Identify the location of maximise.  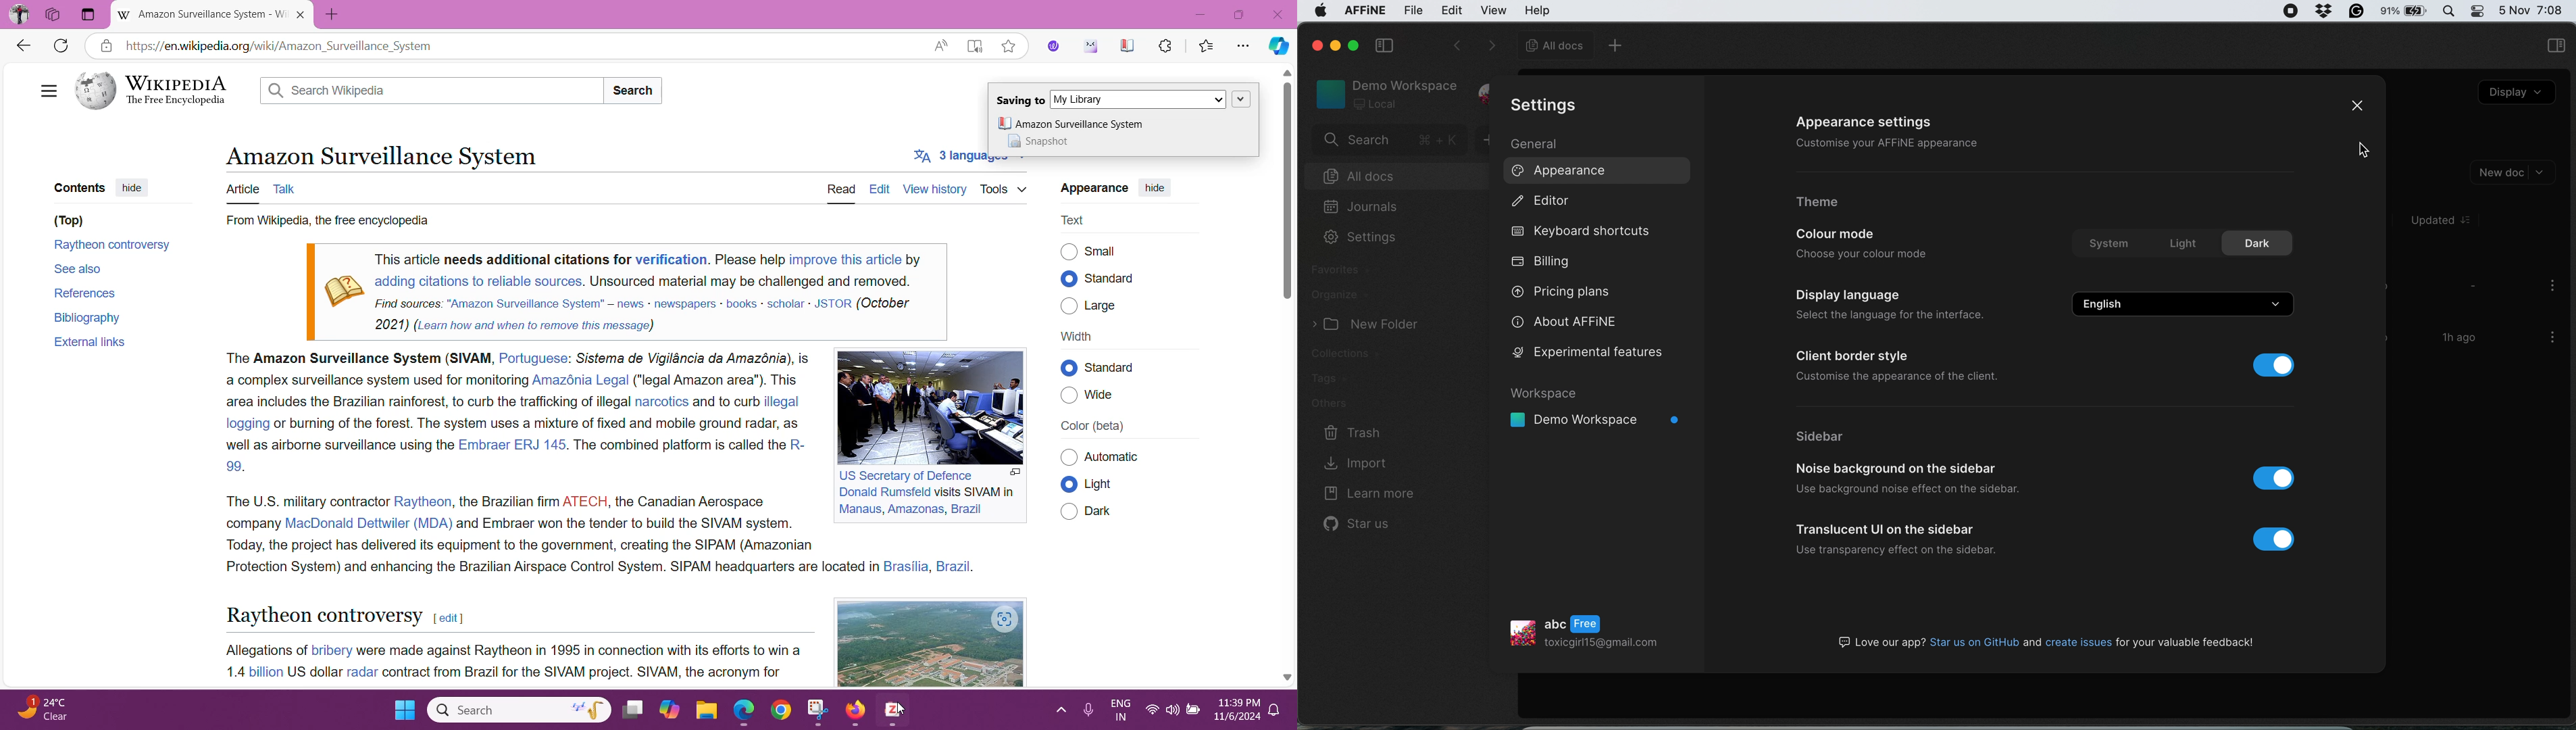
(1349, 46).